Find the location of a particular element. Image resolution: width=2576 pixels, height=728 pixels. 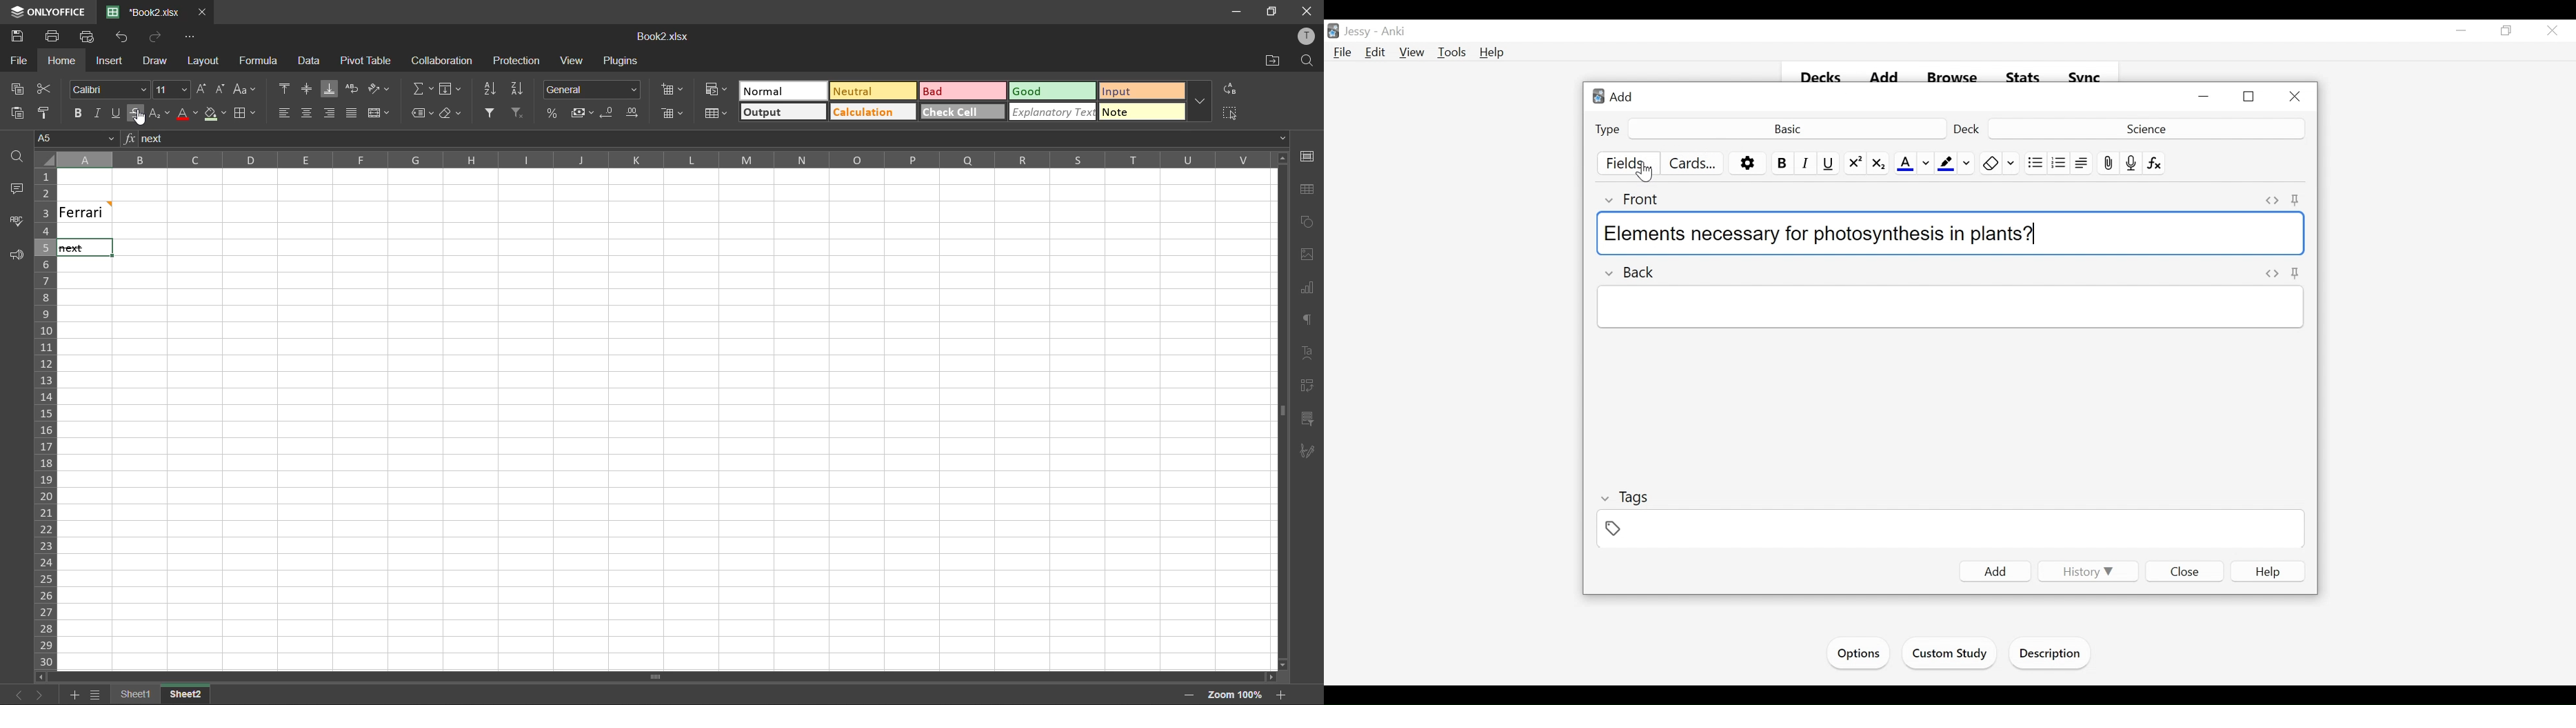

Stats is located at coordinates (2024, 78).